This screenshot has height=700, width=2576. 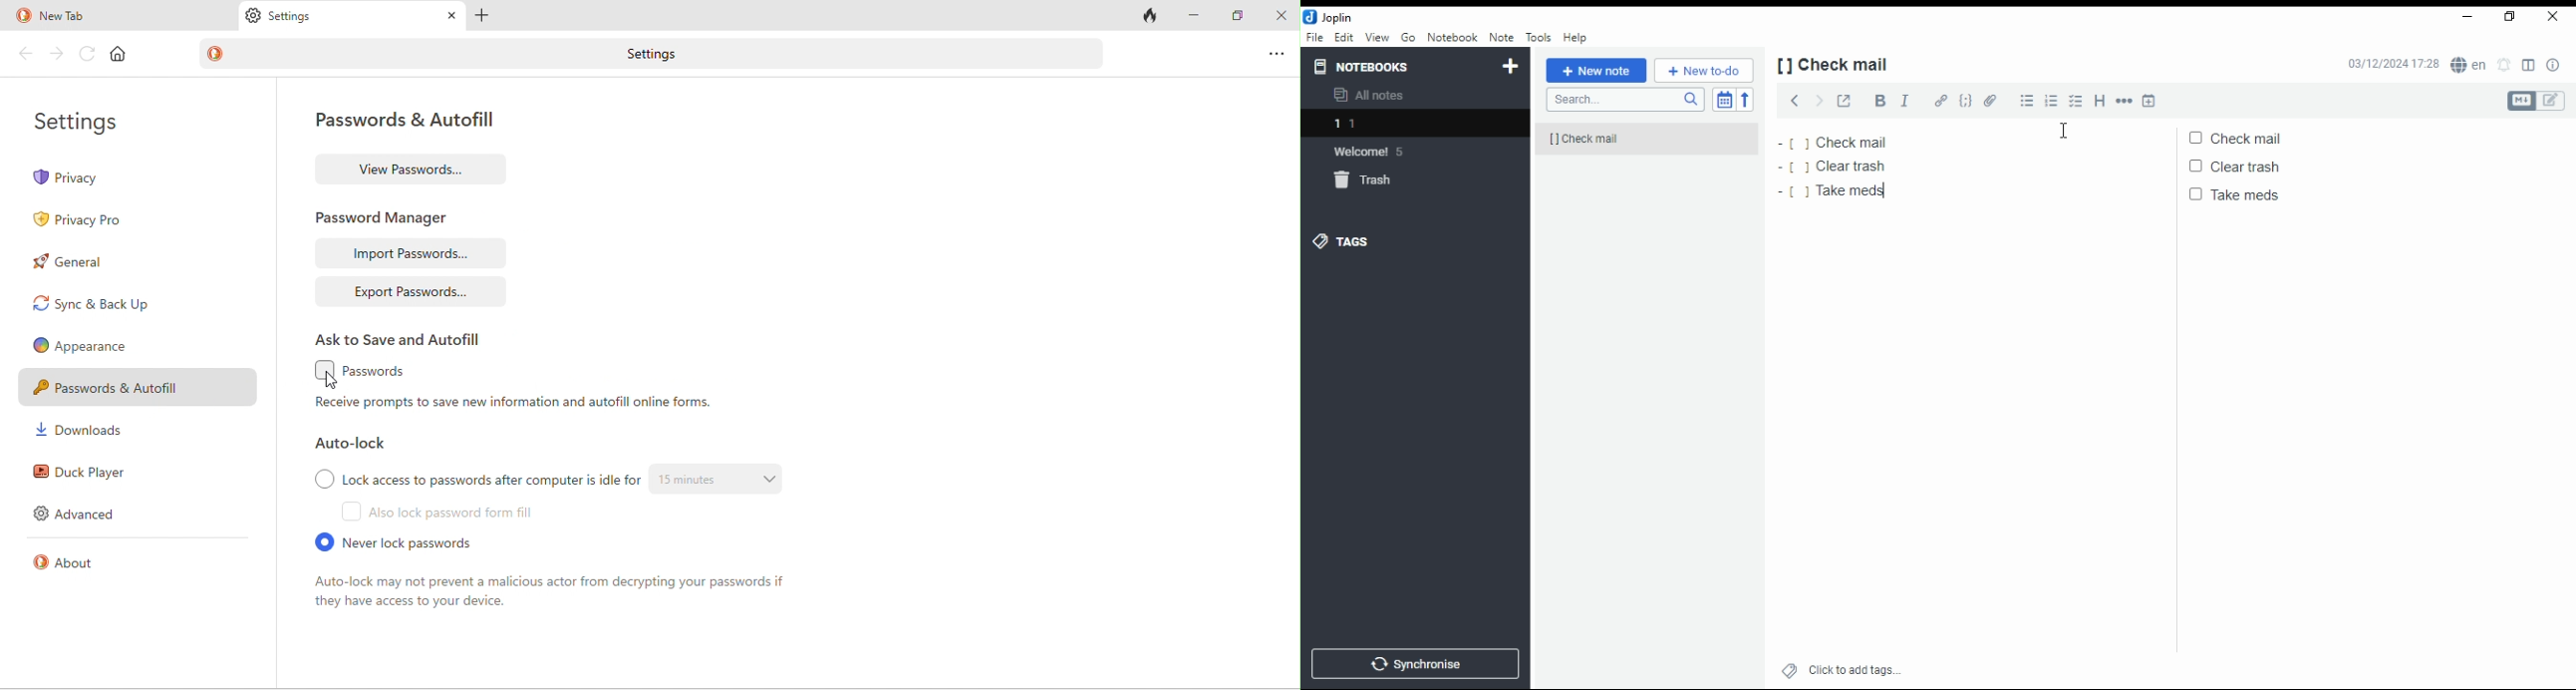 I want to click on set alarm, so click(x=2507, y=65).